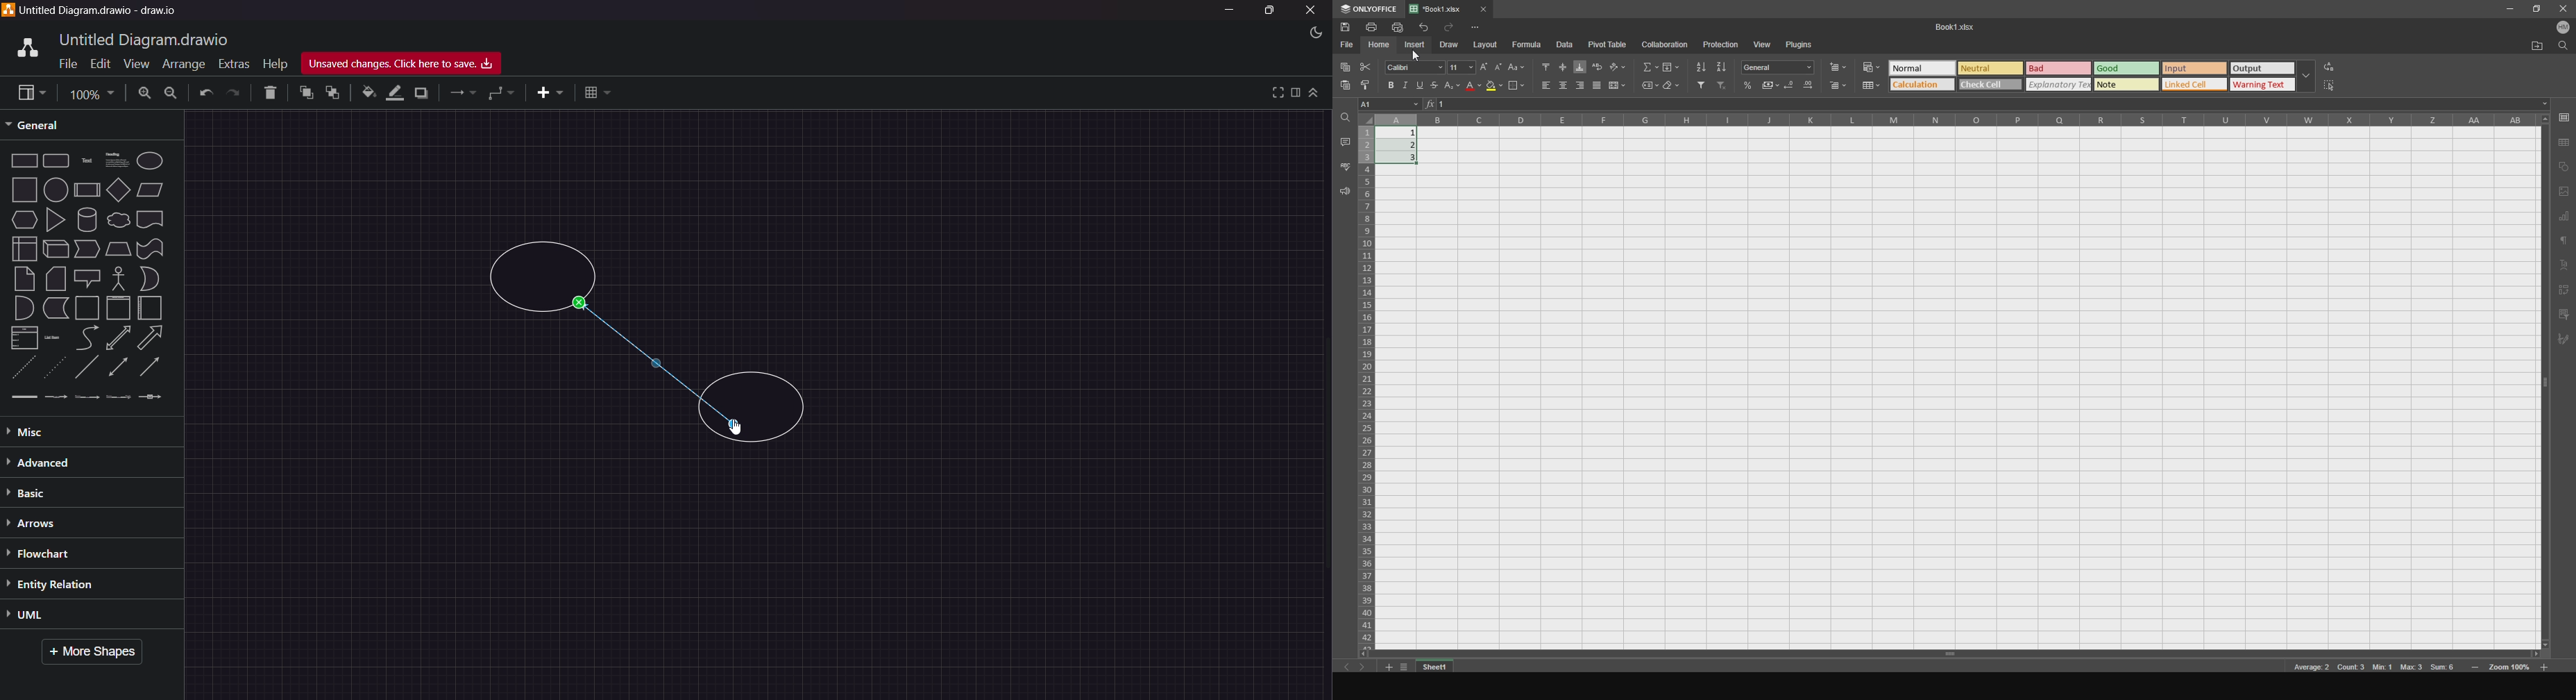 This screenshot has height=700, width=2576. What do you see at coordinates (1345, 166) in the screenshot?
I see `spell checking` at bounding box center [1345, 166].